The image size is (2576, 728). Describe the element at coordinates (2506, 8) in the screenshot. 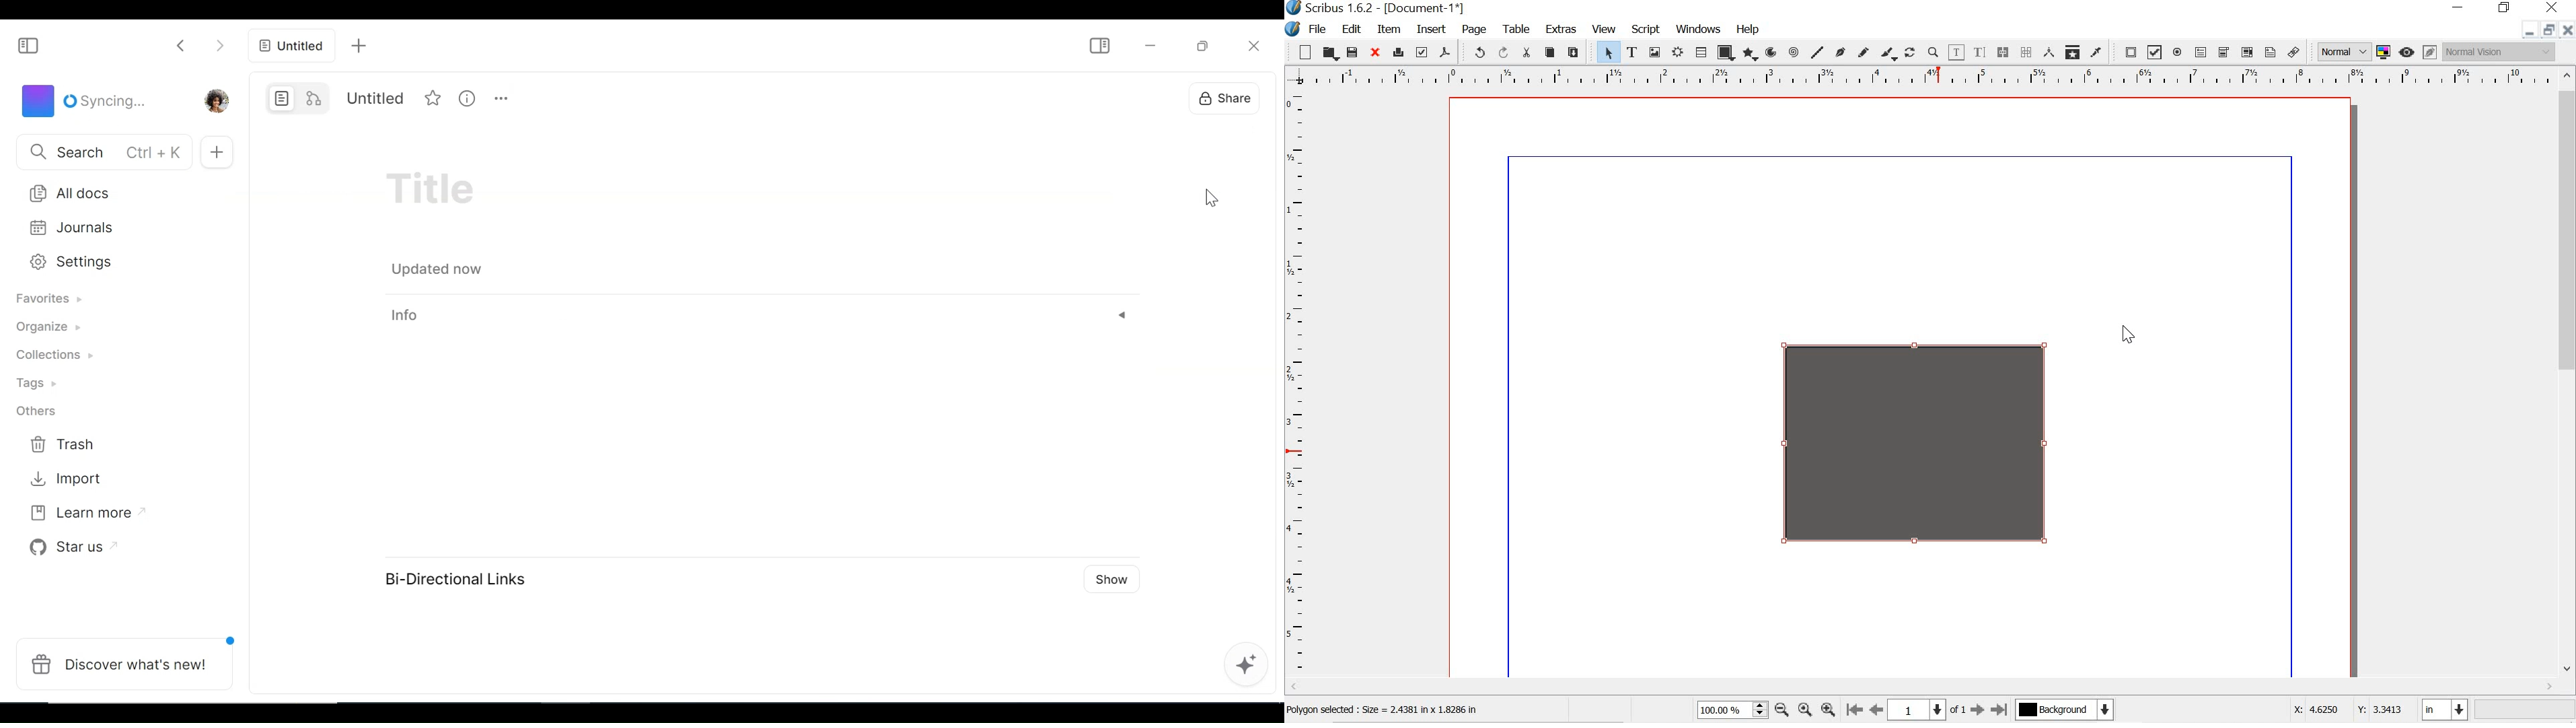

I see `restore down` at that location.